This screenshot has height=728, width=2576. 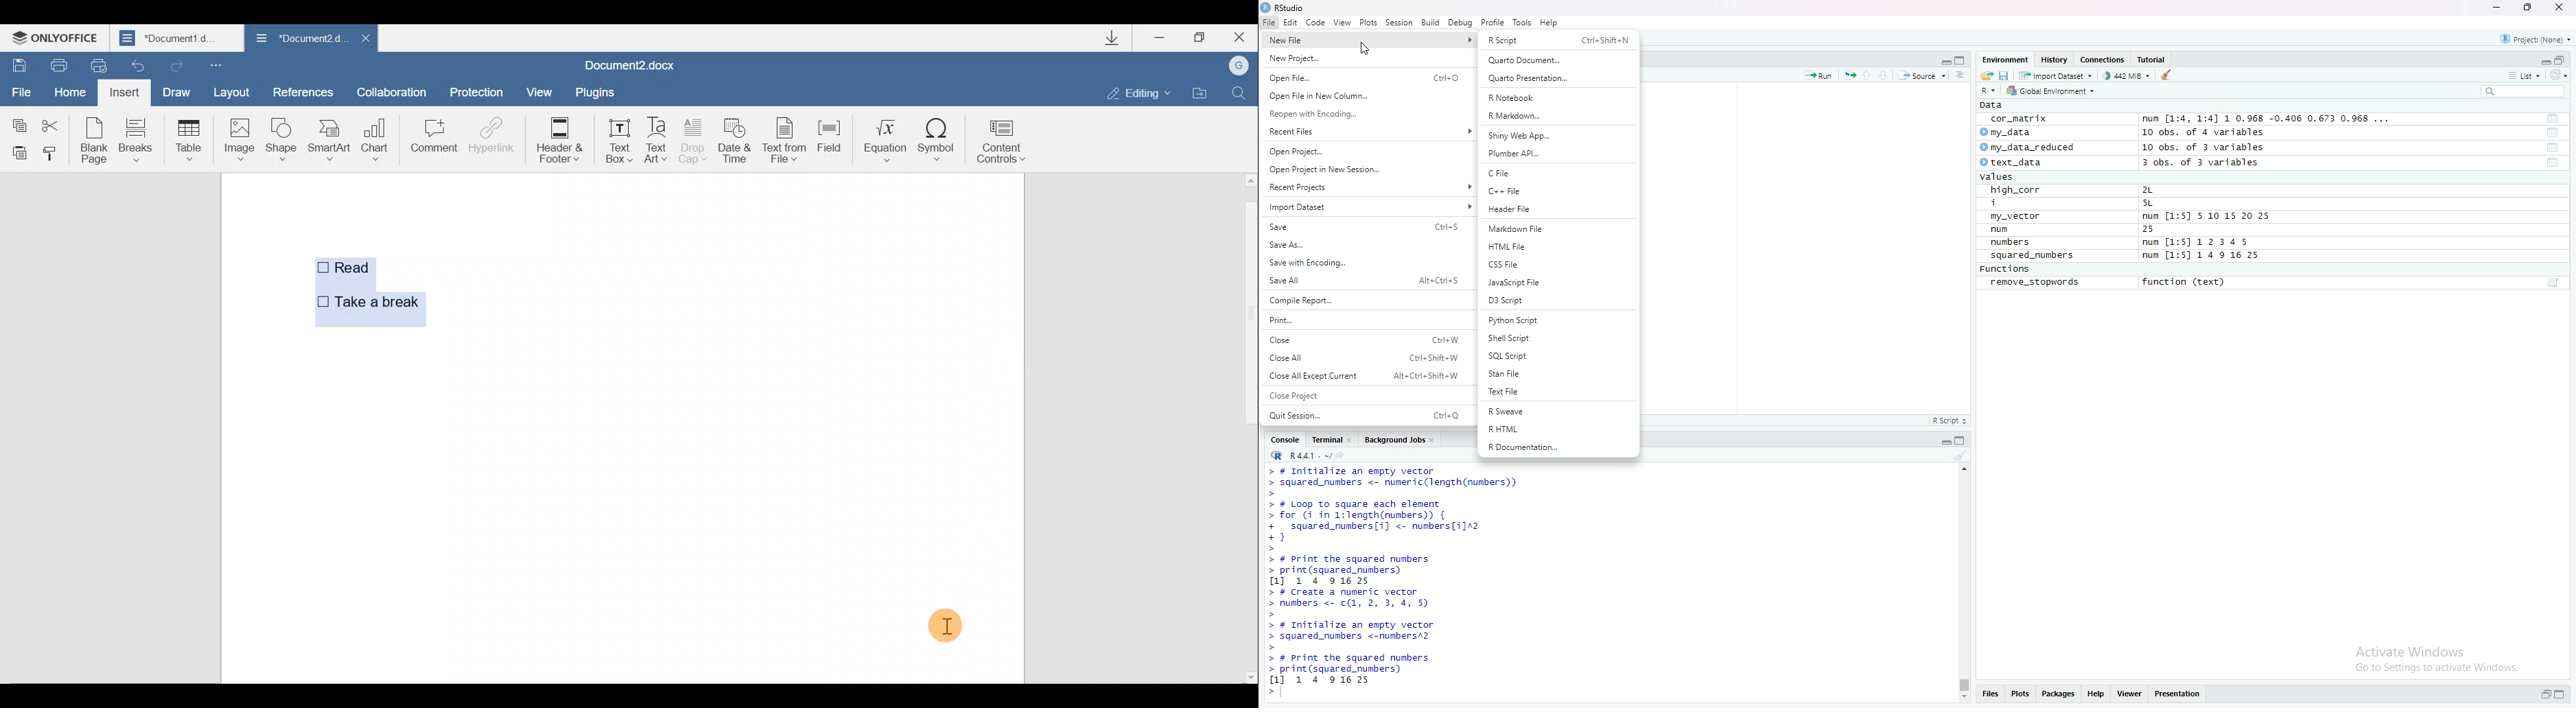 What do you see at coordinates (1362, 394) in the screenshot?
I see `Close Project` at bounding box center [1362, 394].